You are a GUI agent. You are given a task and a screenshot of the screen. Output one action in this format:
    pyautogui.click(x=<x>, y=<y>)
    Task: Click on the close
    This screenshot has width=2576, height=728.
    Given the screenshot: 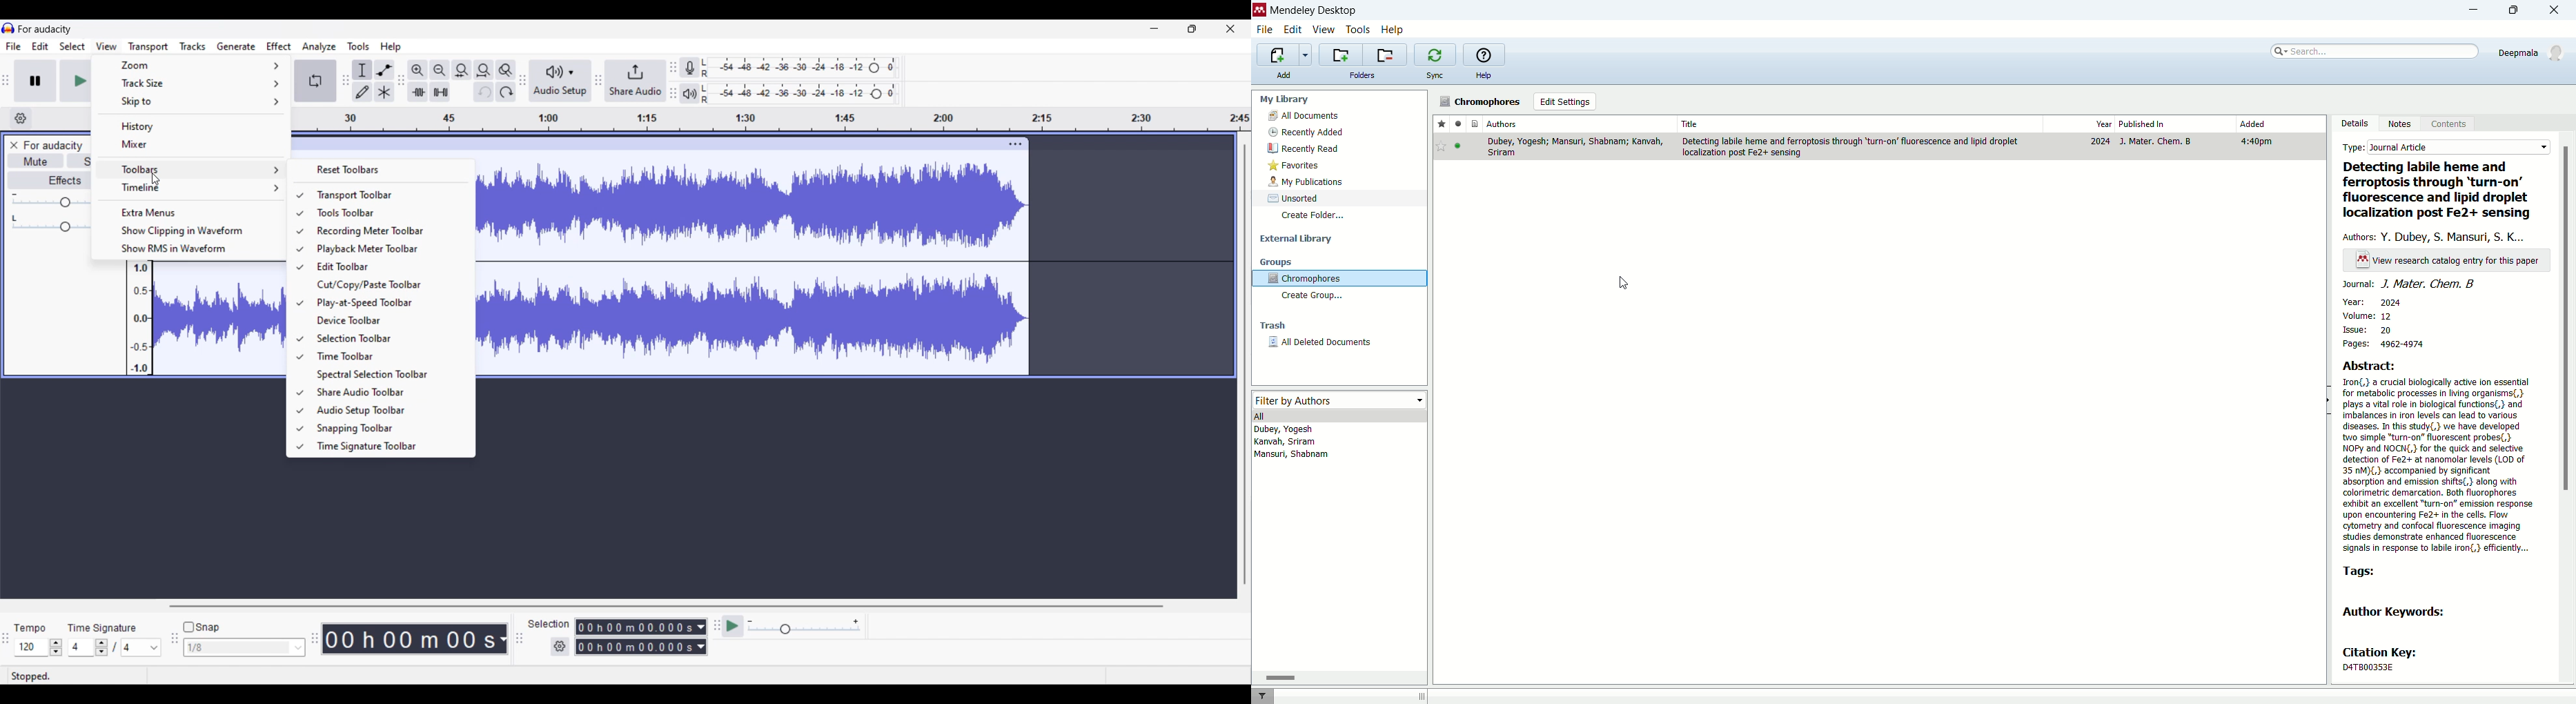 What is the action you would take?
    pyautogui.click(x=2557, y=10)
    